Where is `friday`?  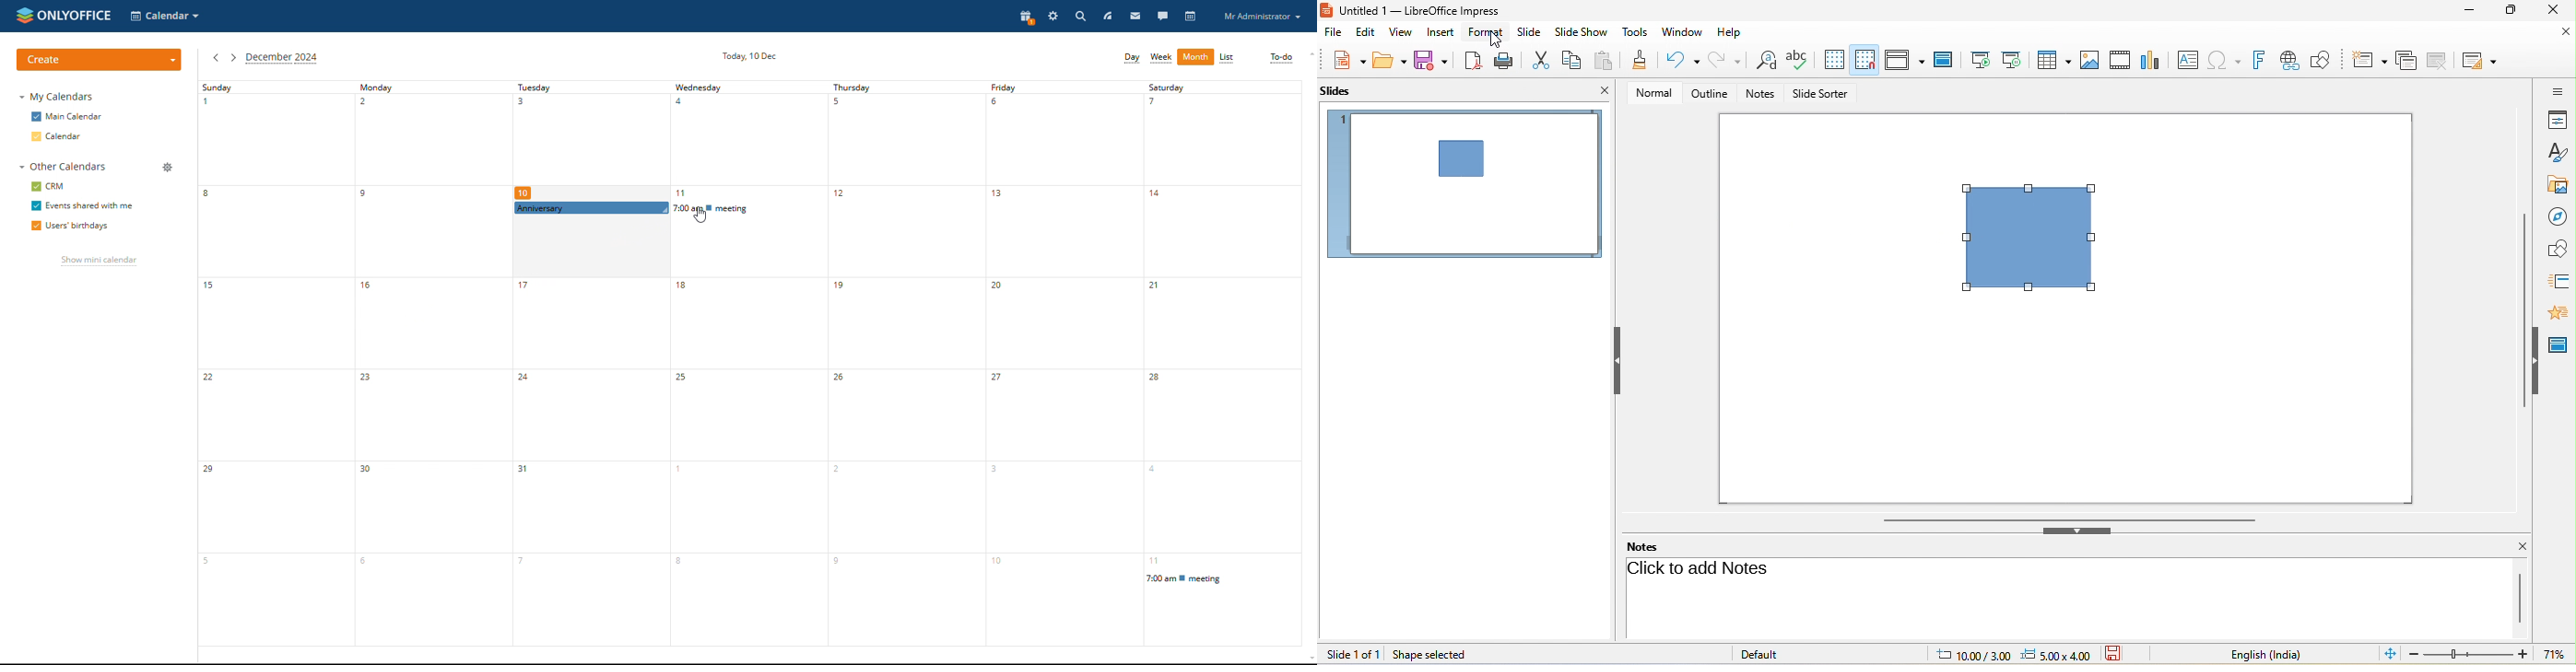
friday is located at coordinates (1065, 363).